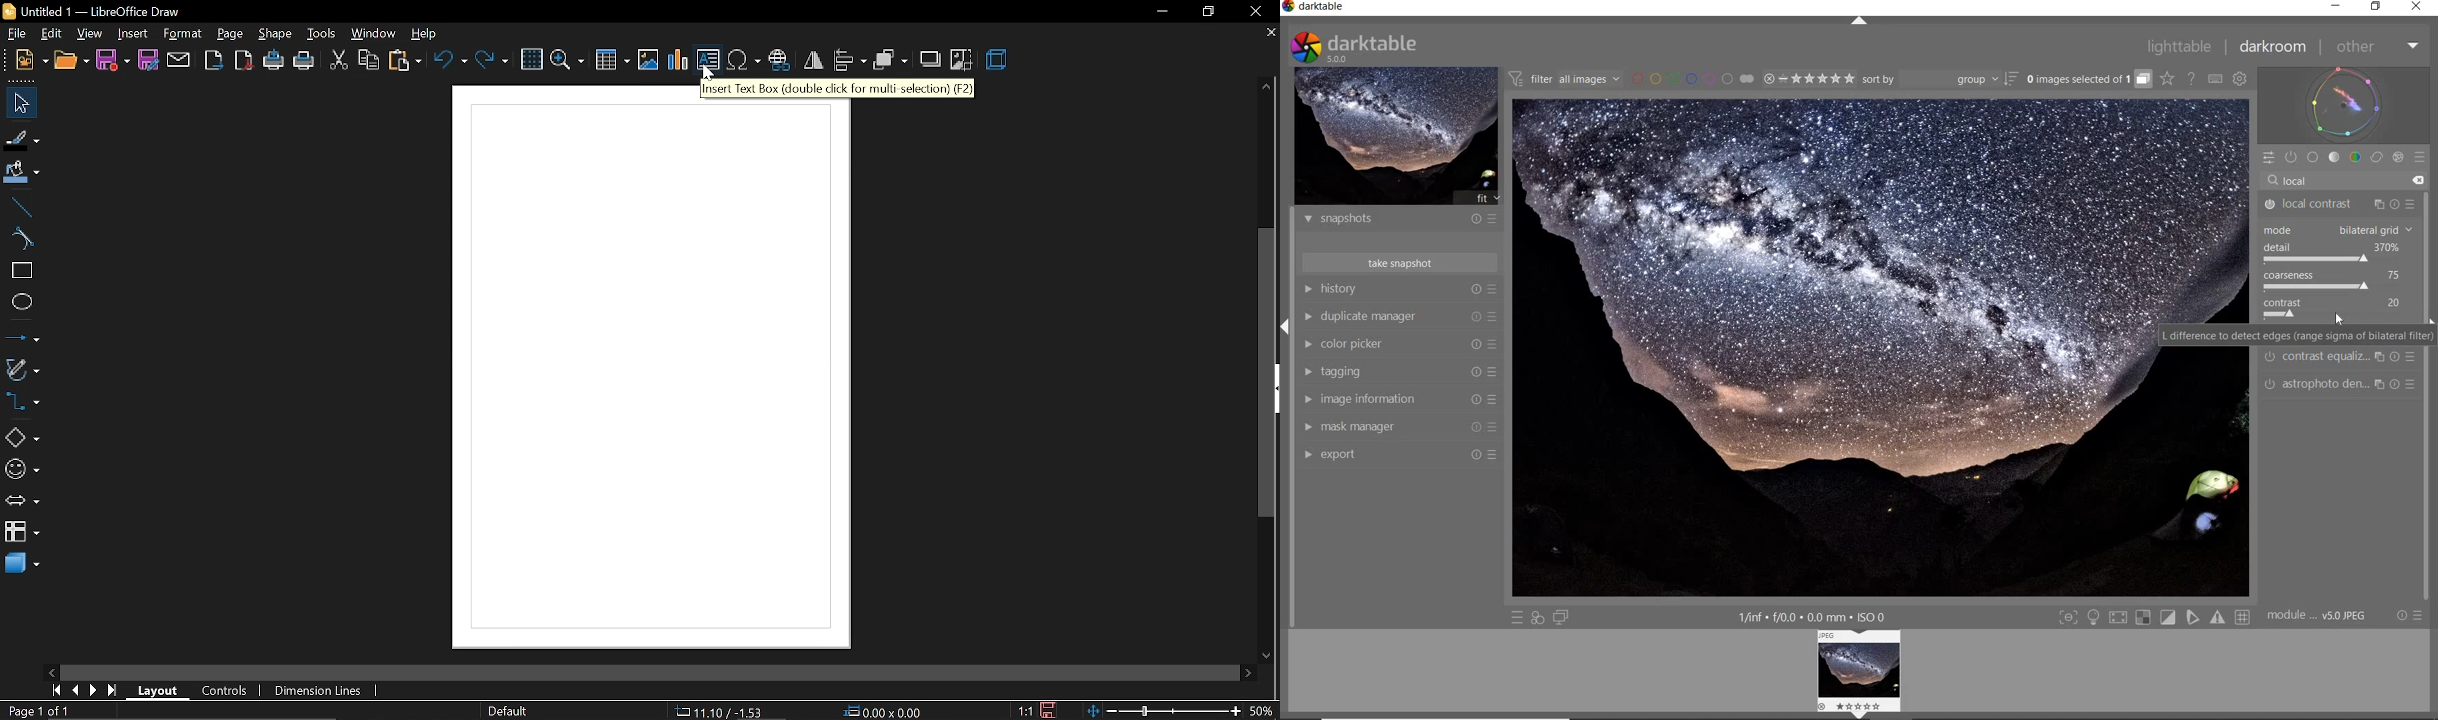  What do you see at coordinates (1262, 87) in the screenshot?
I see `move up` at bounding box center [1262, 87].